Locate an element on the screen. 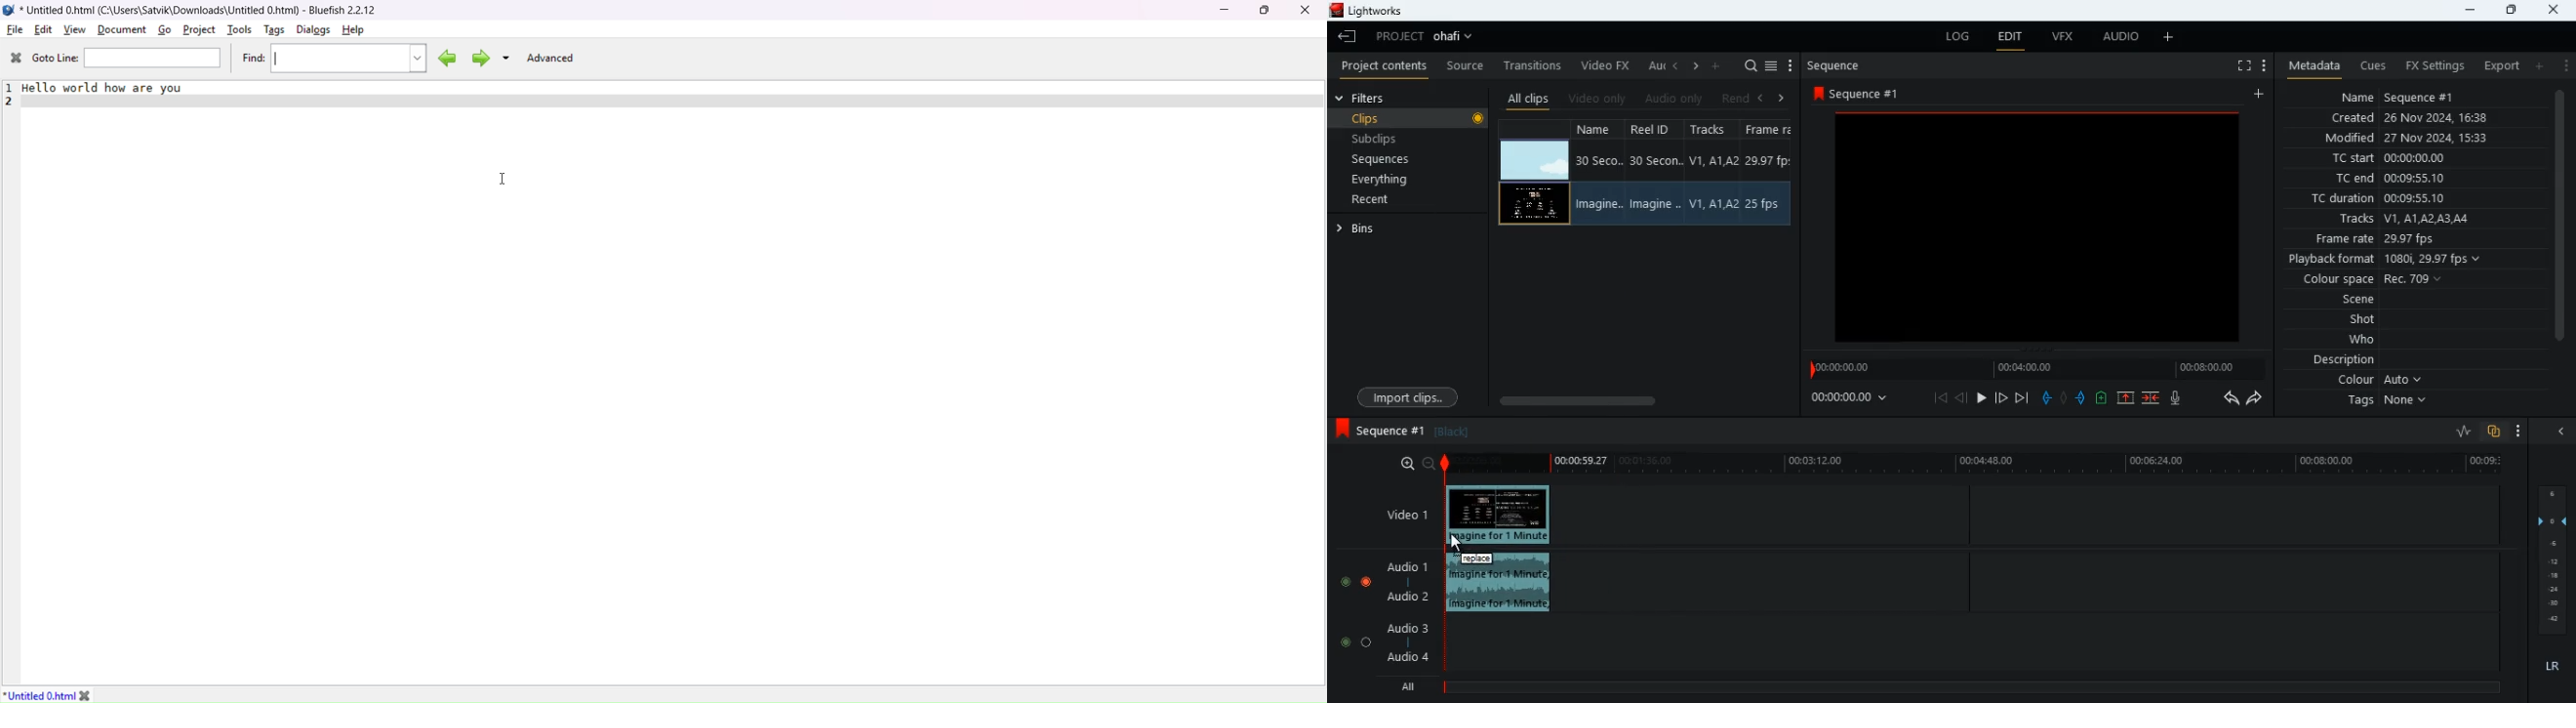 This screenshot has width=2576, height=728. toggle is located at coordinates (1367, 582).